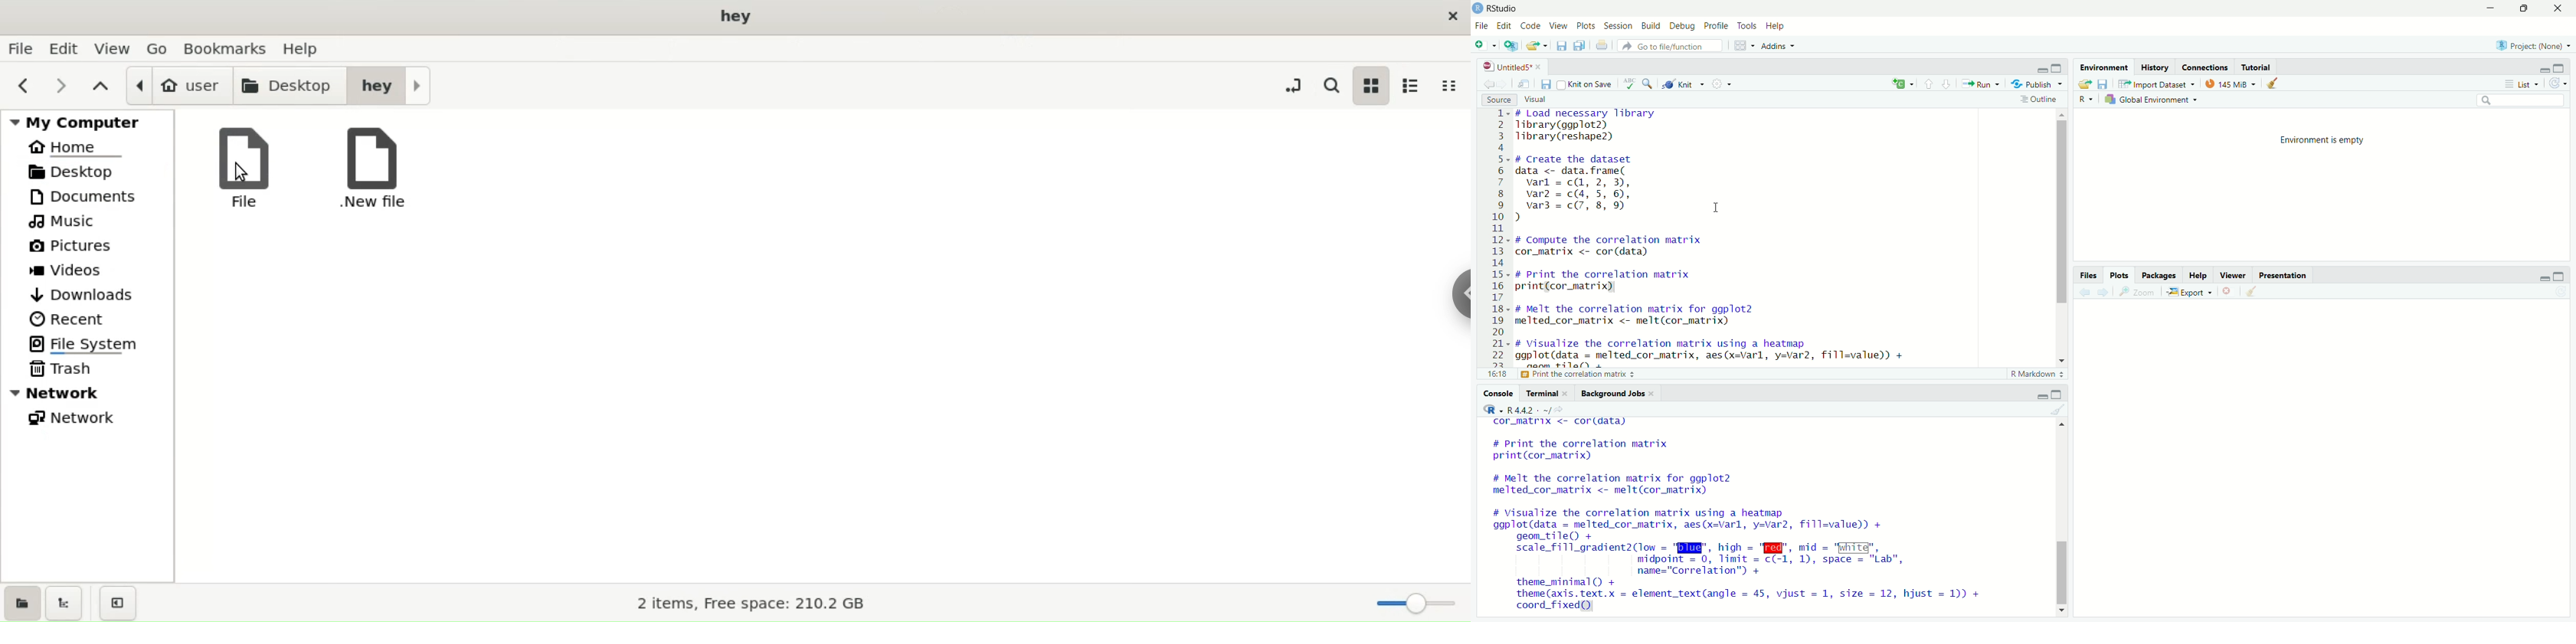 This screenshot has width=2576, height=644. Describe the element at coordinates (2491, 8) in the screenshot. I see `minimize` at that location.